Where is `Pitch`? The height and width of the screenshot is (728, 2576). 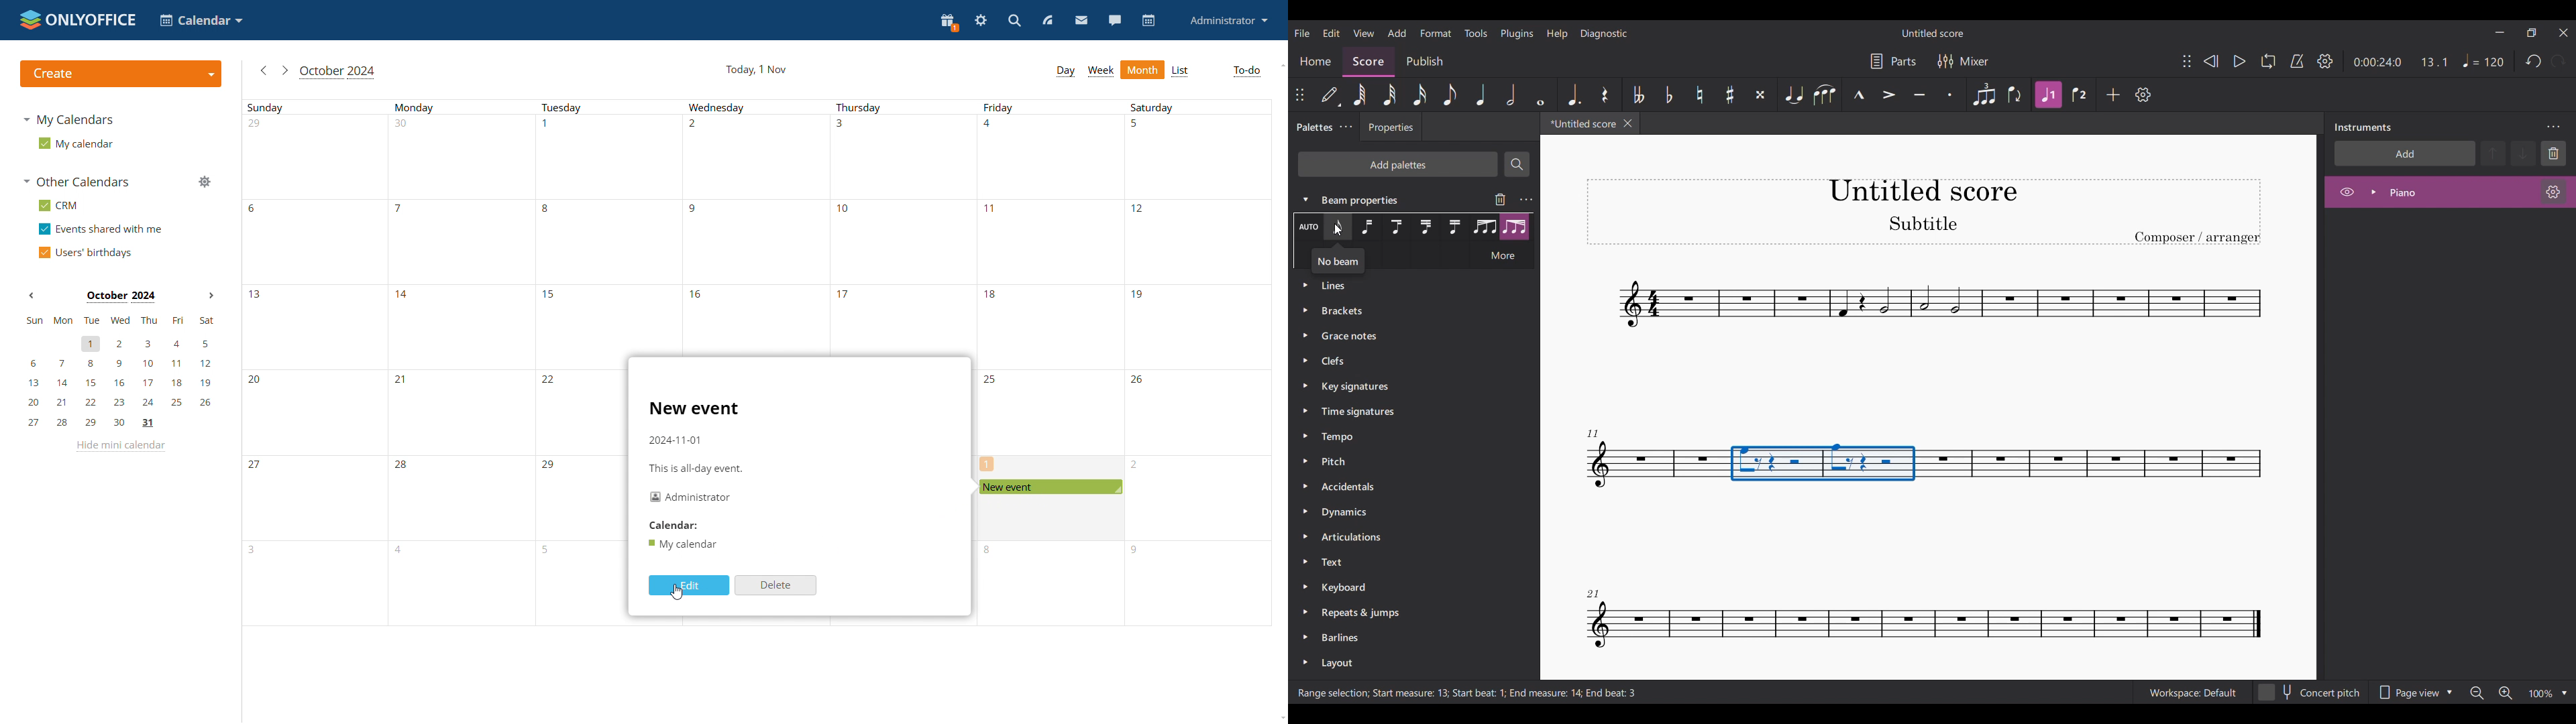 Pitch is located at coordinates (1400, 463).